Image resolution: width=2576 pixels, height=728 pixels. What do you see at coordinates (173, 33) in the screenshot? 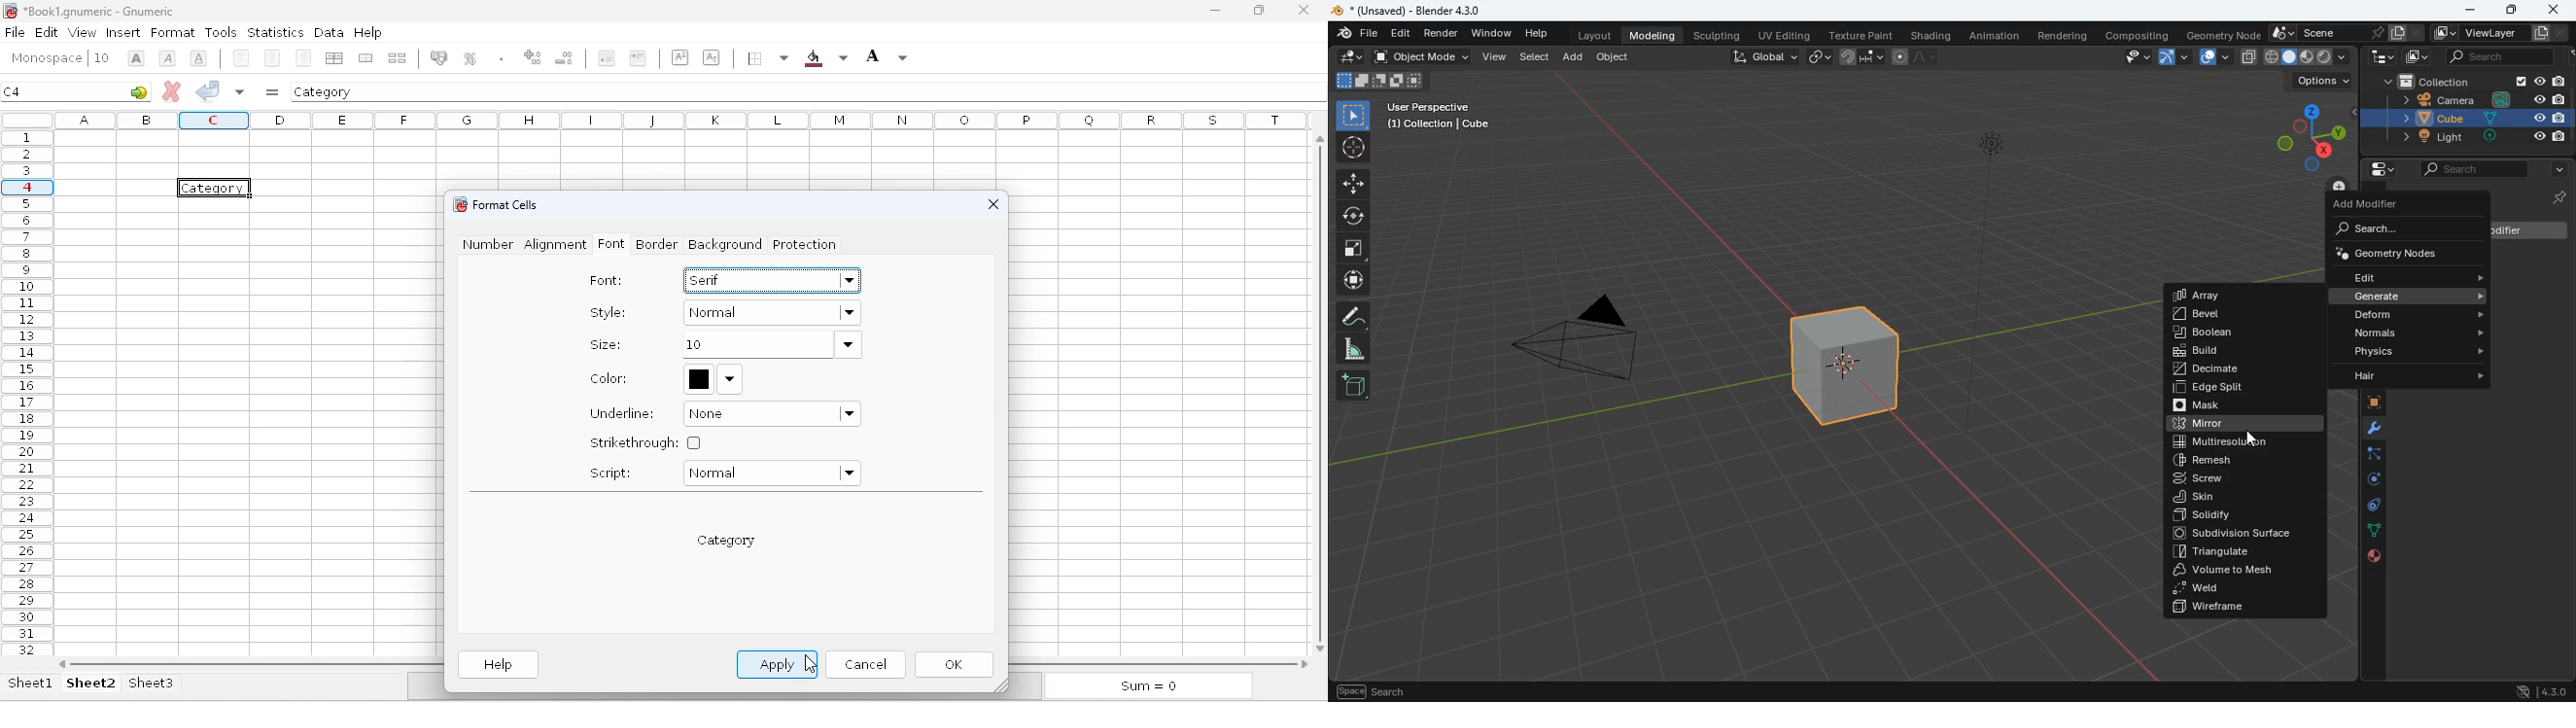
I see `format` at bounding box center [173, 33].